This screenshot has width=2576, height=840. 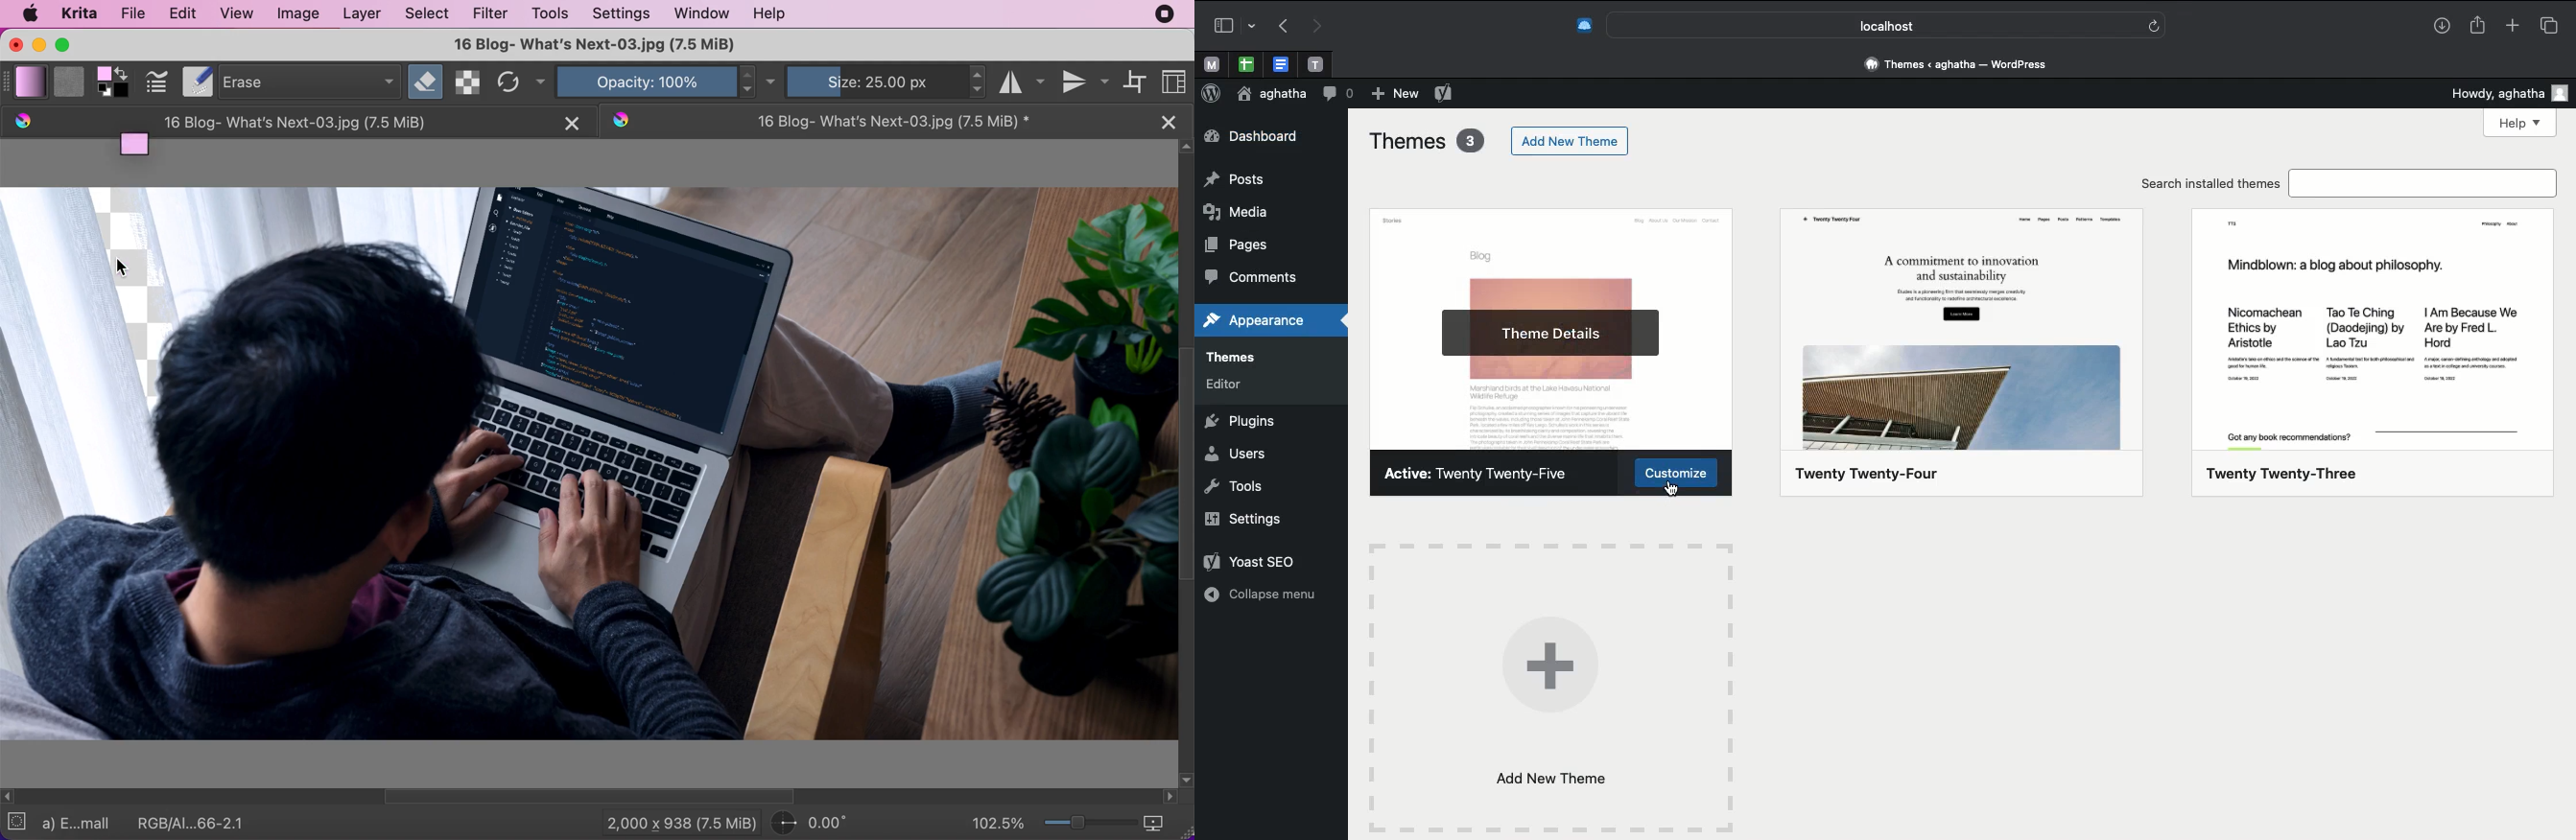 I want to click on set eraser mode, so click(x=425, y=80).